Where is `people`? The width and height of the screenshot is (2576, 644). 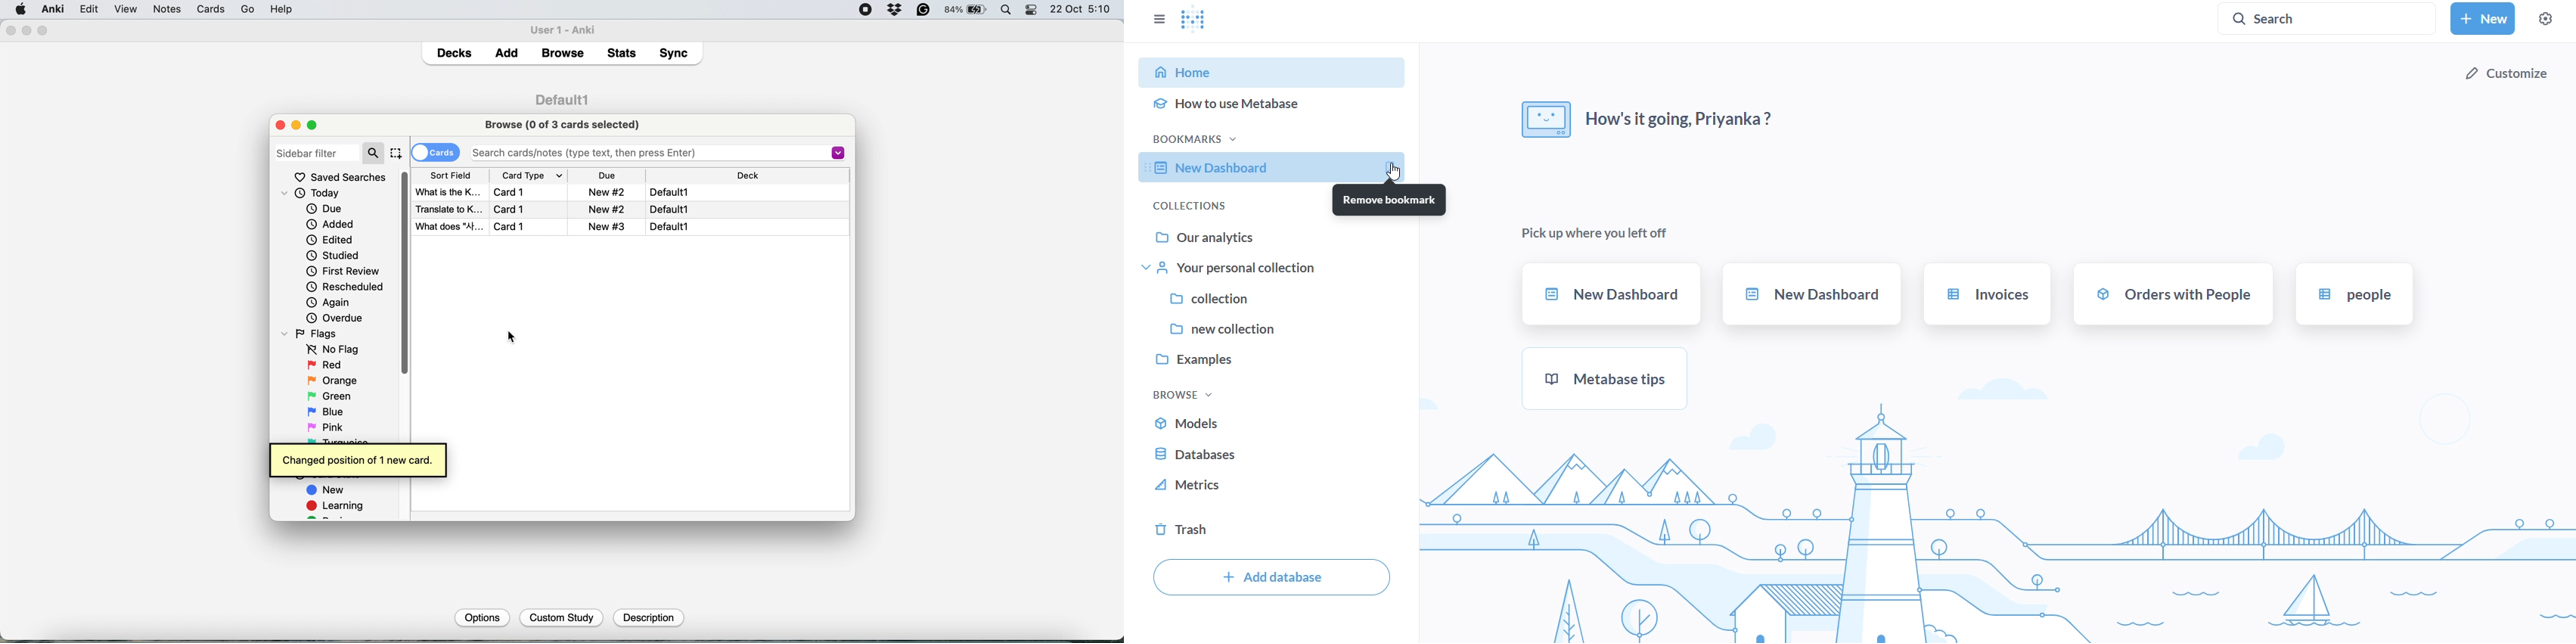 people is located at coordinates (2351, 294).